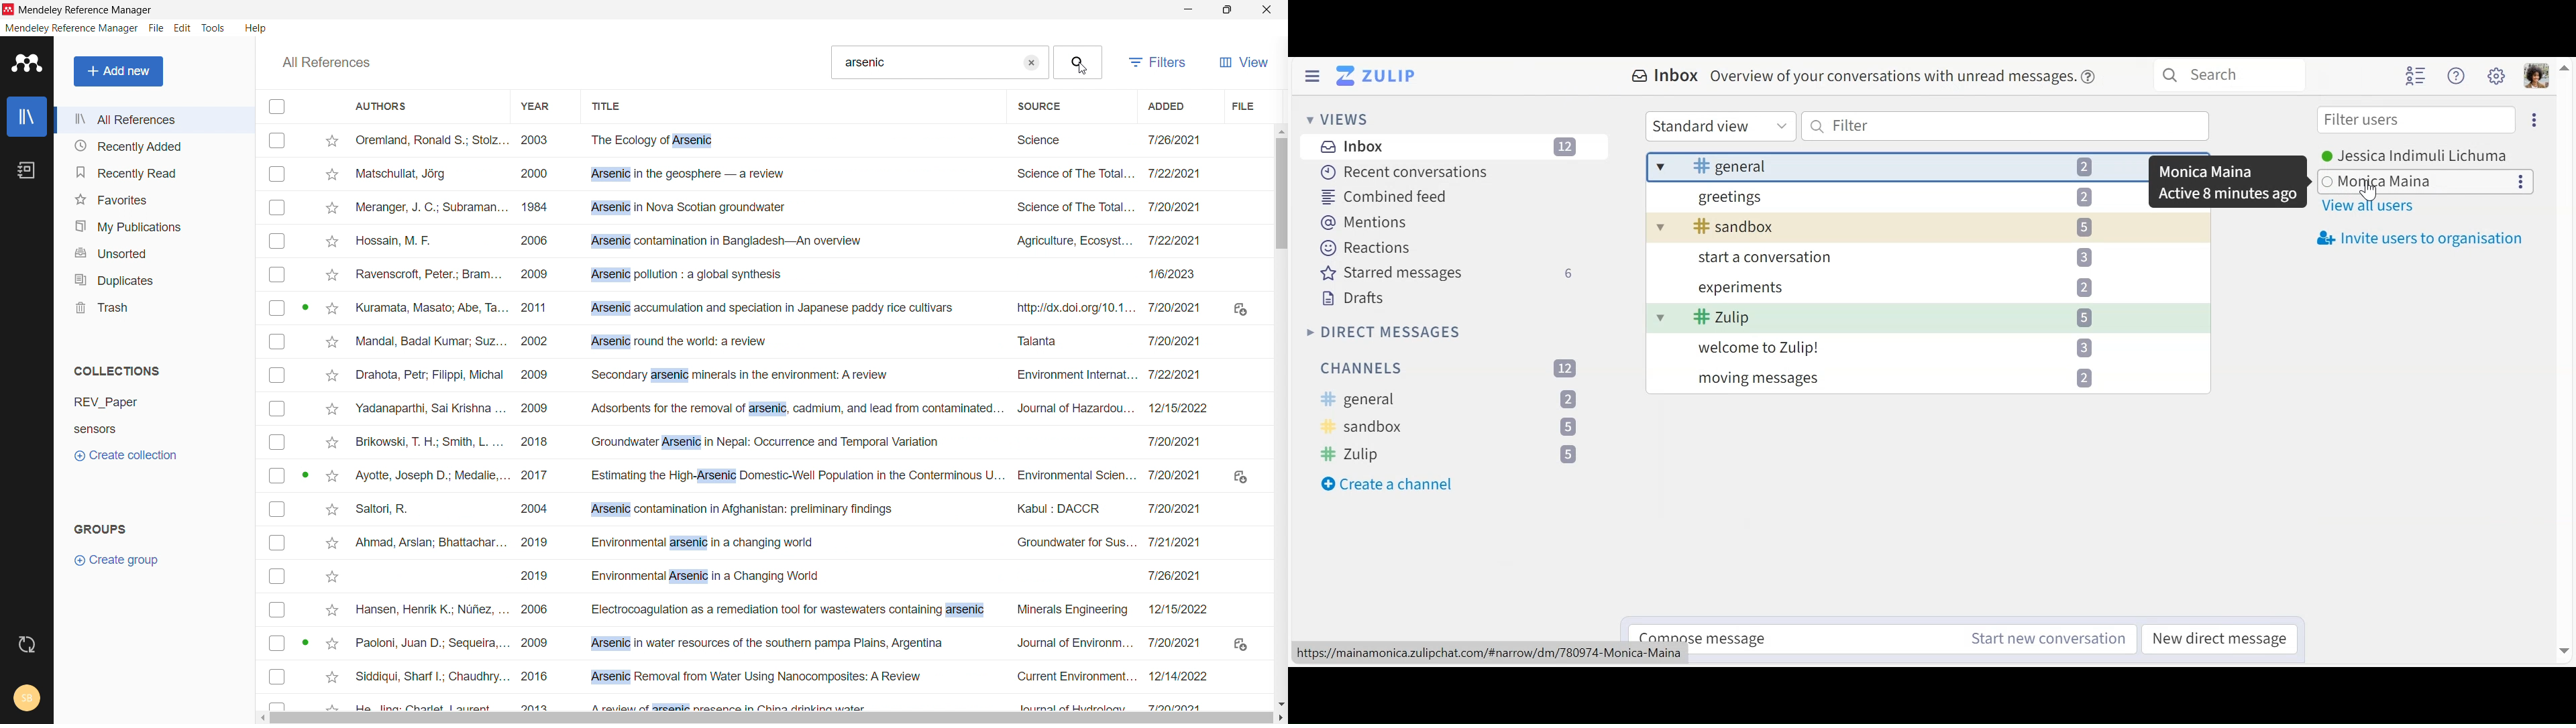 The width and height of the screenshot is (2576, 728). Describe the element at coordinates (333, 509) in the screenshot. I see `Add to favorites` at that location.